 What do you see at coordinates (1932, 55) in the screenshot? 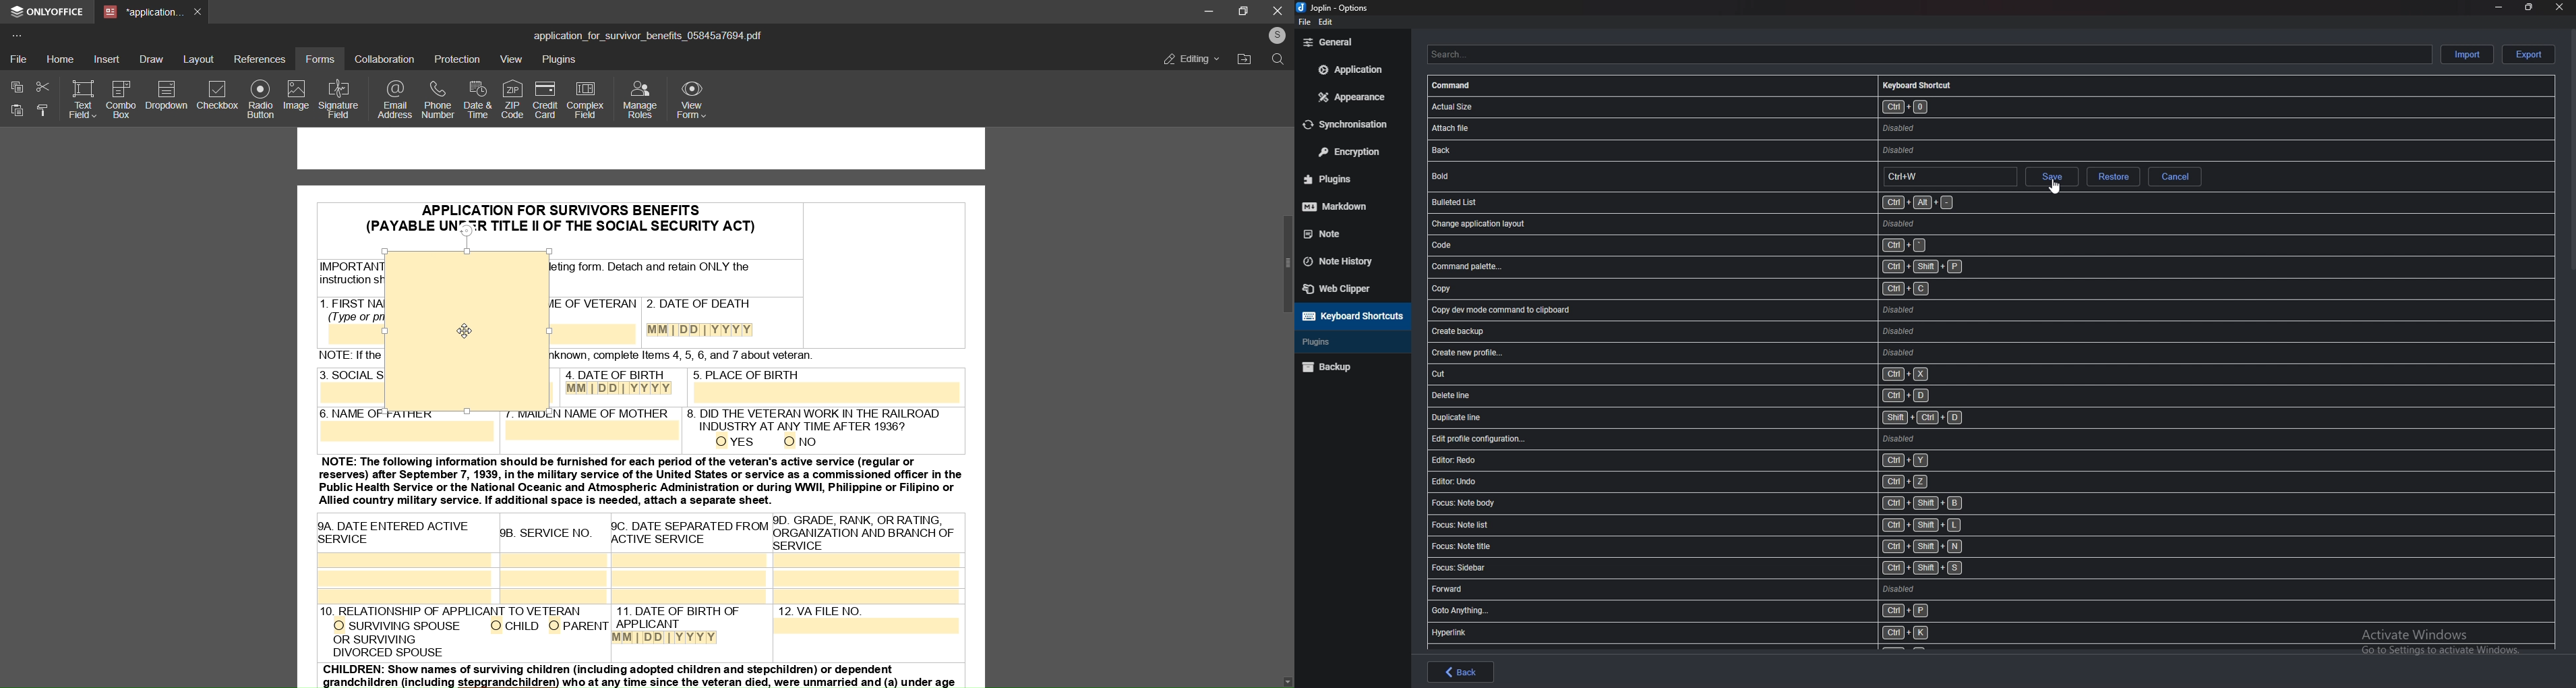
I see `Search shortcuts` at bounding box center [1932, 55].